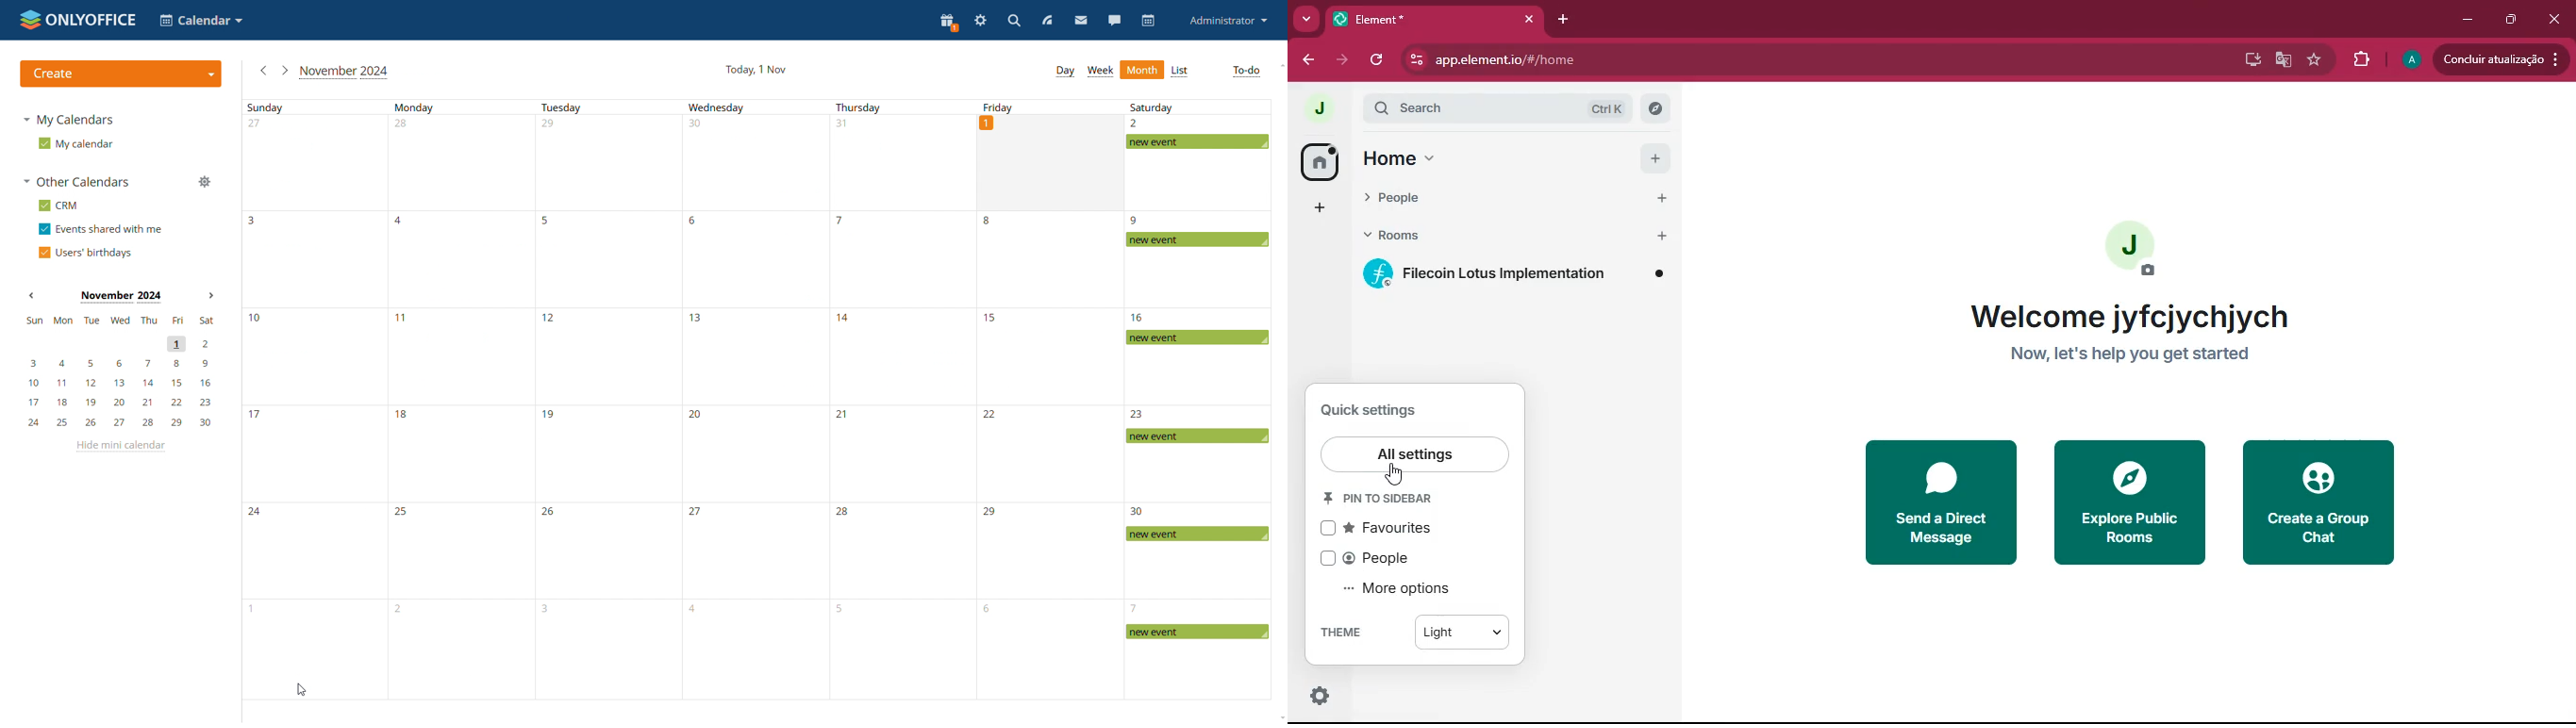 This screenshot has height=728, width=2576. What do you see at coordinates (1101, 70) in the screenshot?
I see `week view` at bounding box center [1101, 70].